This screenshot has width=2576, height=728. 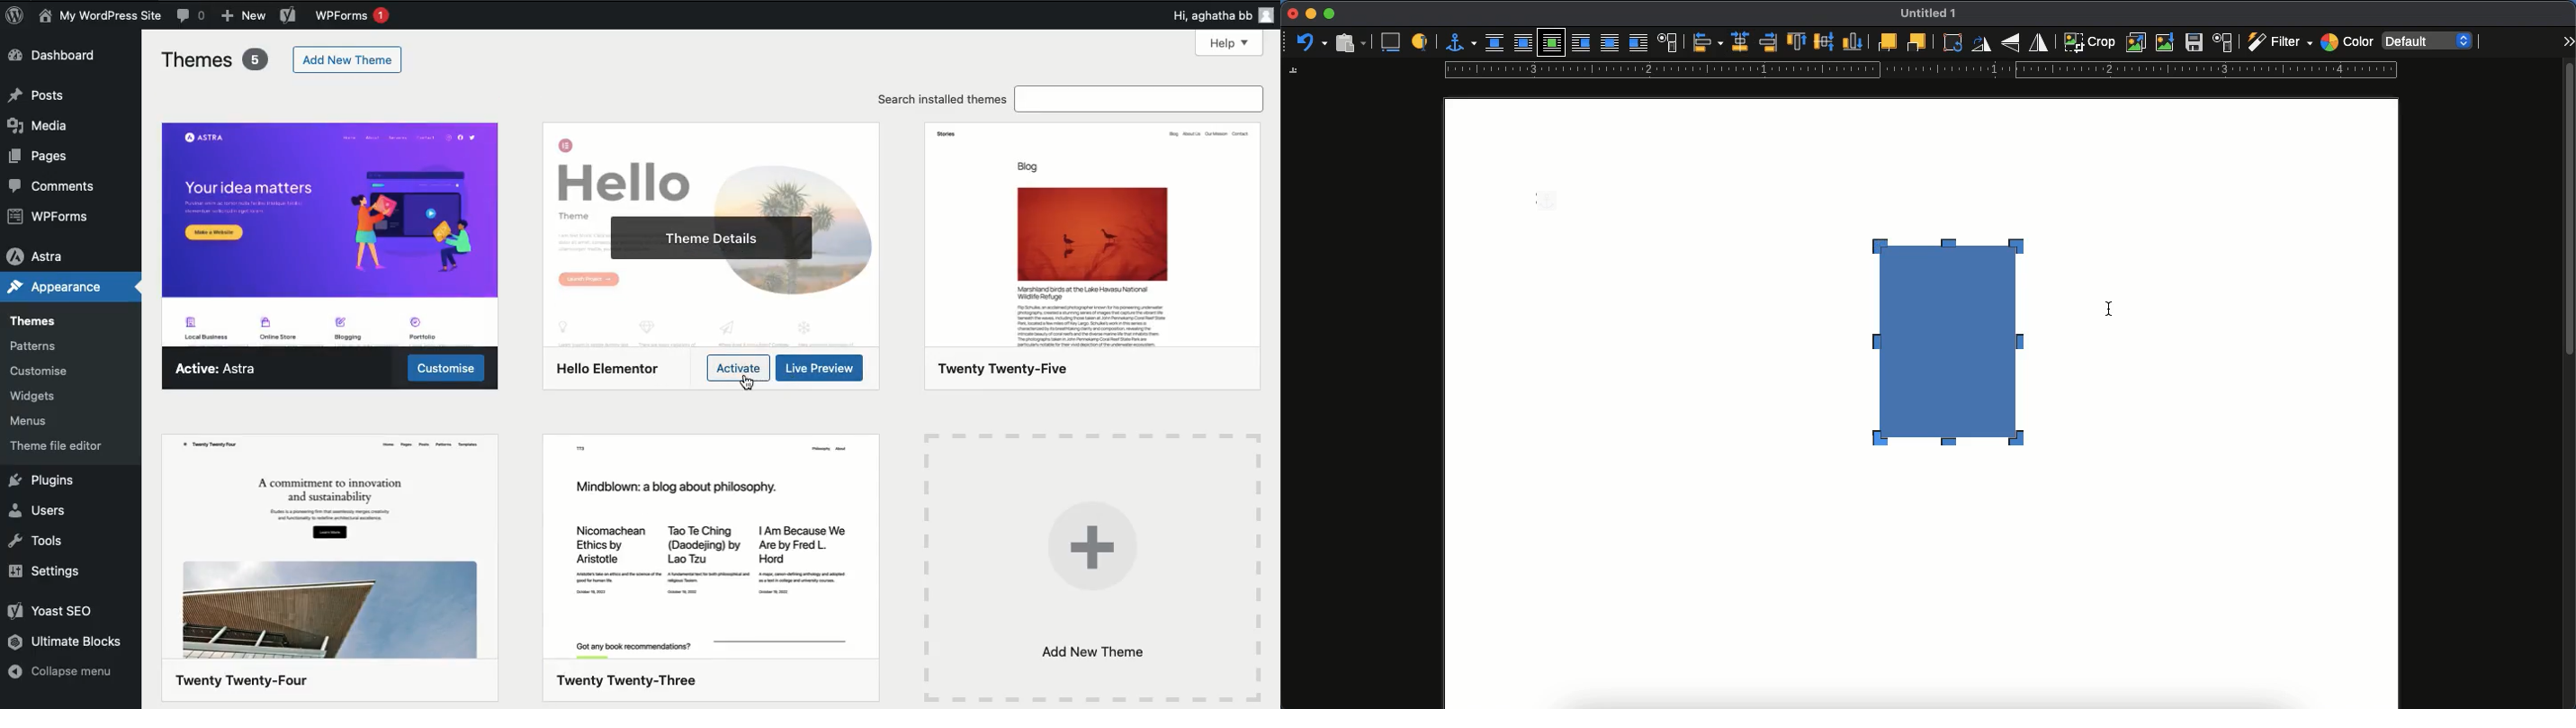 I want to click on rotate 90 right, so click(x=1981, y=46).